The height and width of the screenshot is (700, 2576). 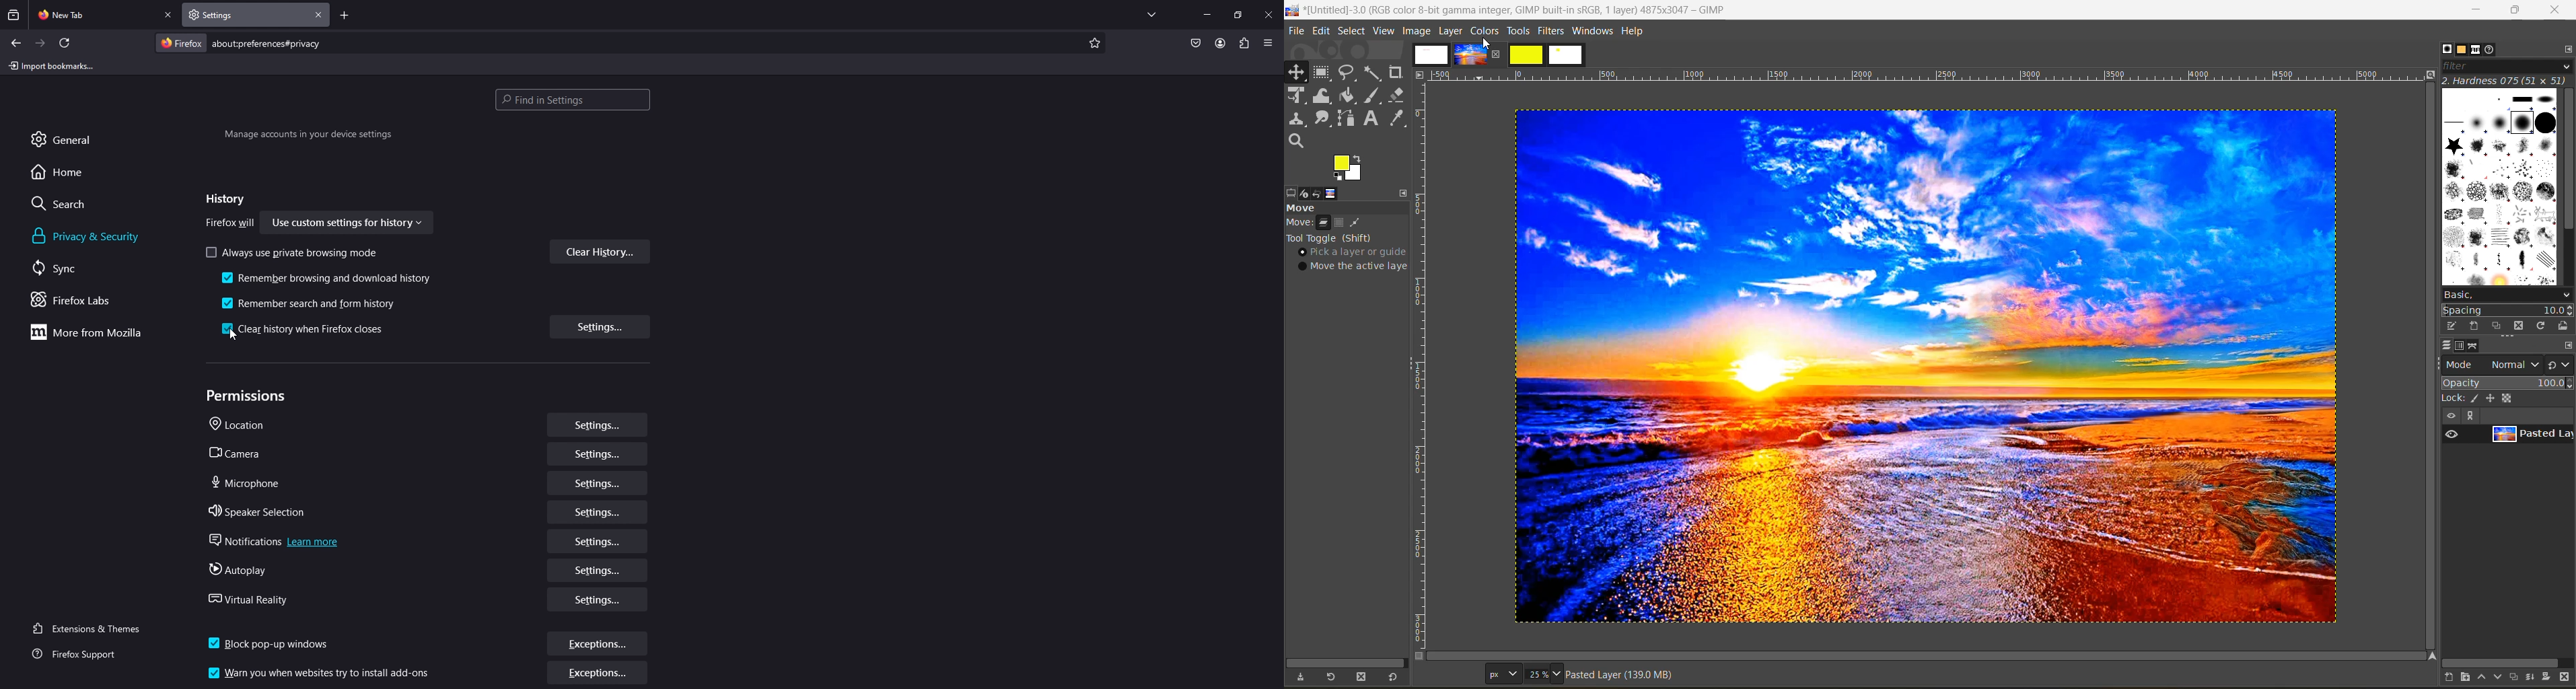 I want to click on new tab, so click(x=94, y=13).